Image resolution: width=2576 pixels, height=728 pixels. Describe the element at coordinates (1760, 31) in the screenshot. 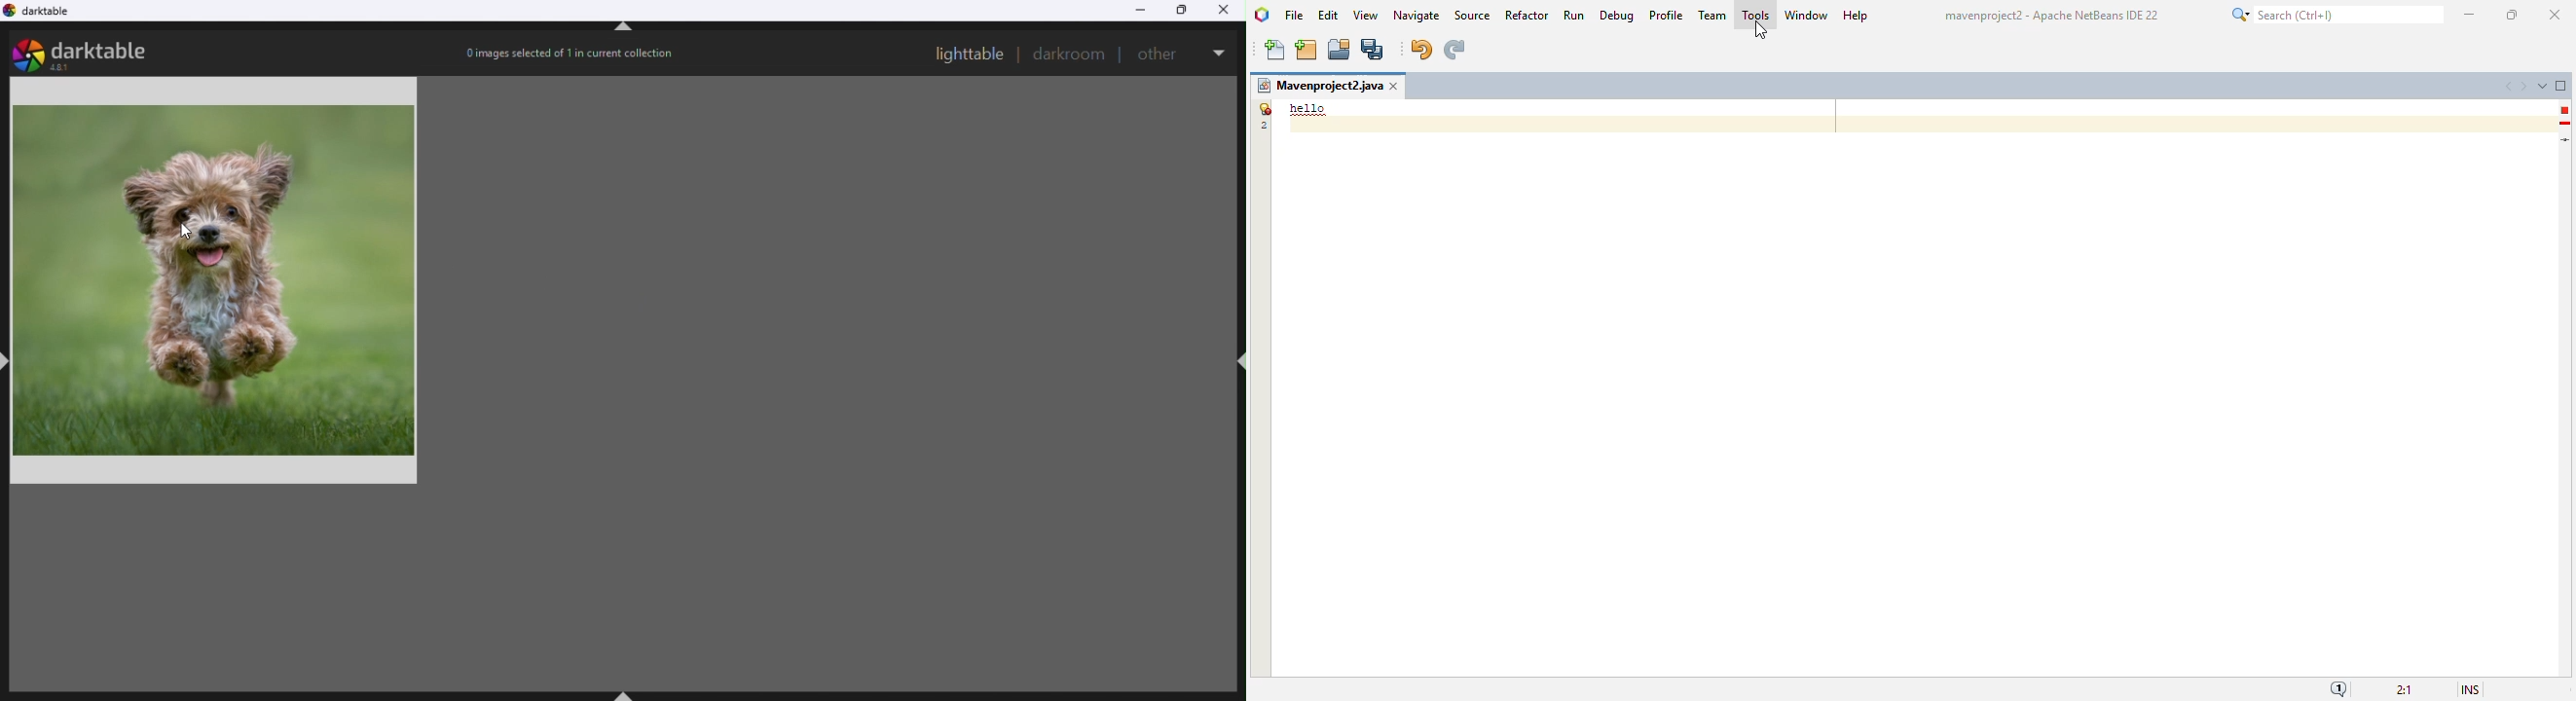

I see `cursor` at that location.